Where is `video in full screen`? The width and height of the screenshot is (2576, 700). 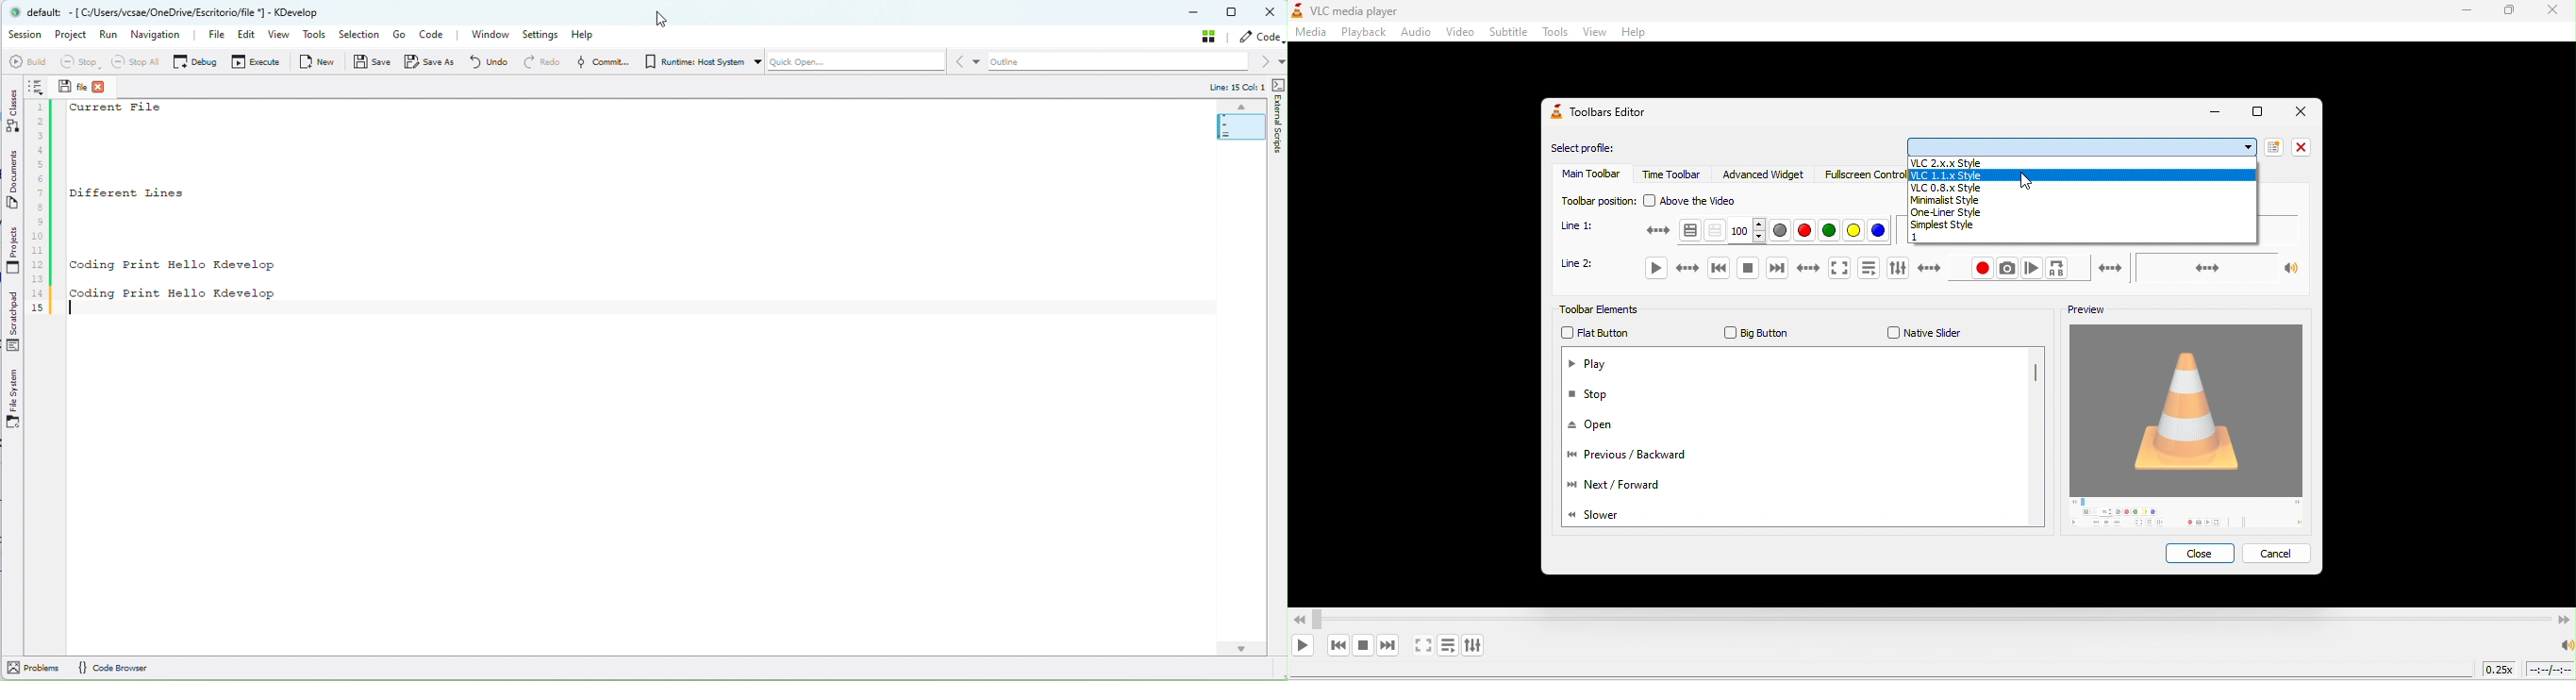 video in full screen is located at coordinates (1844, 269).